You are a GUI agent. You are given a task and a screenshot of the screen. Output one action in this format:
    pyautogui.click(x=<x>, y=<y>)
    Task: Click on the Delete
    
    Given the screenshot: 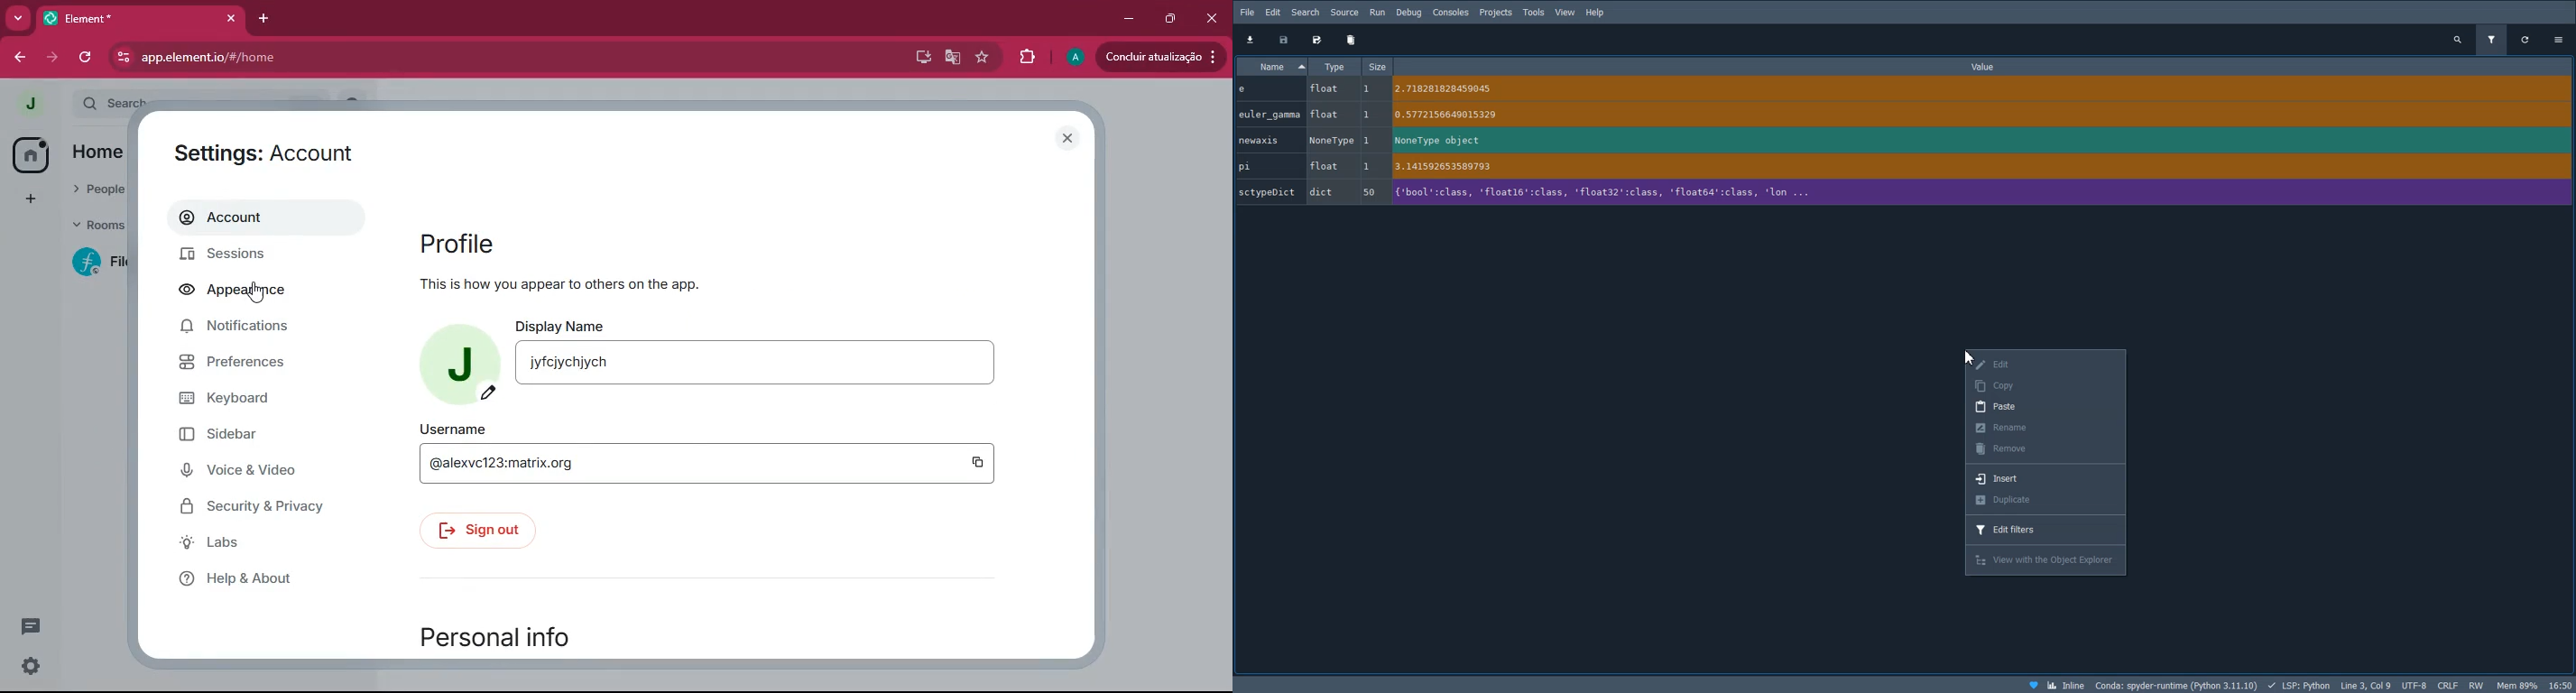 What is the action you would take?
    pyautogui.click(x=1351, y=40)
    